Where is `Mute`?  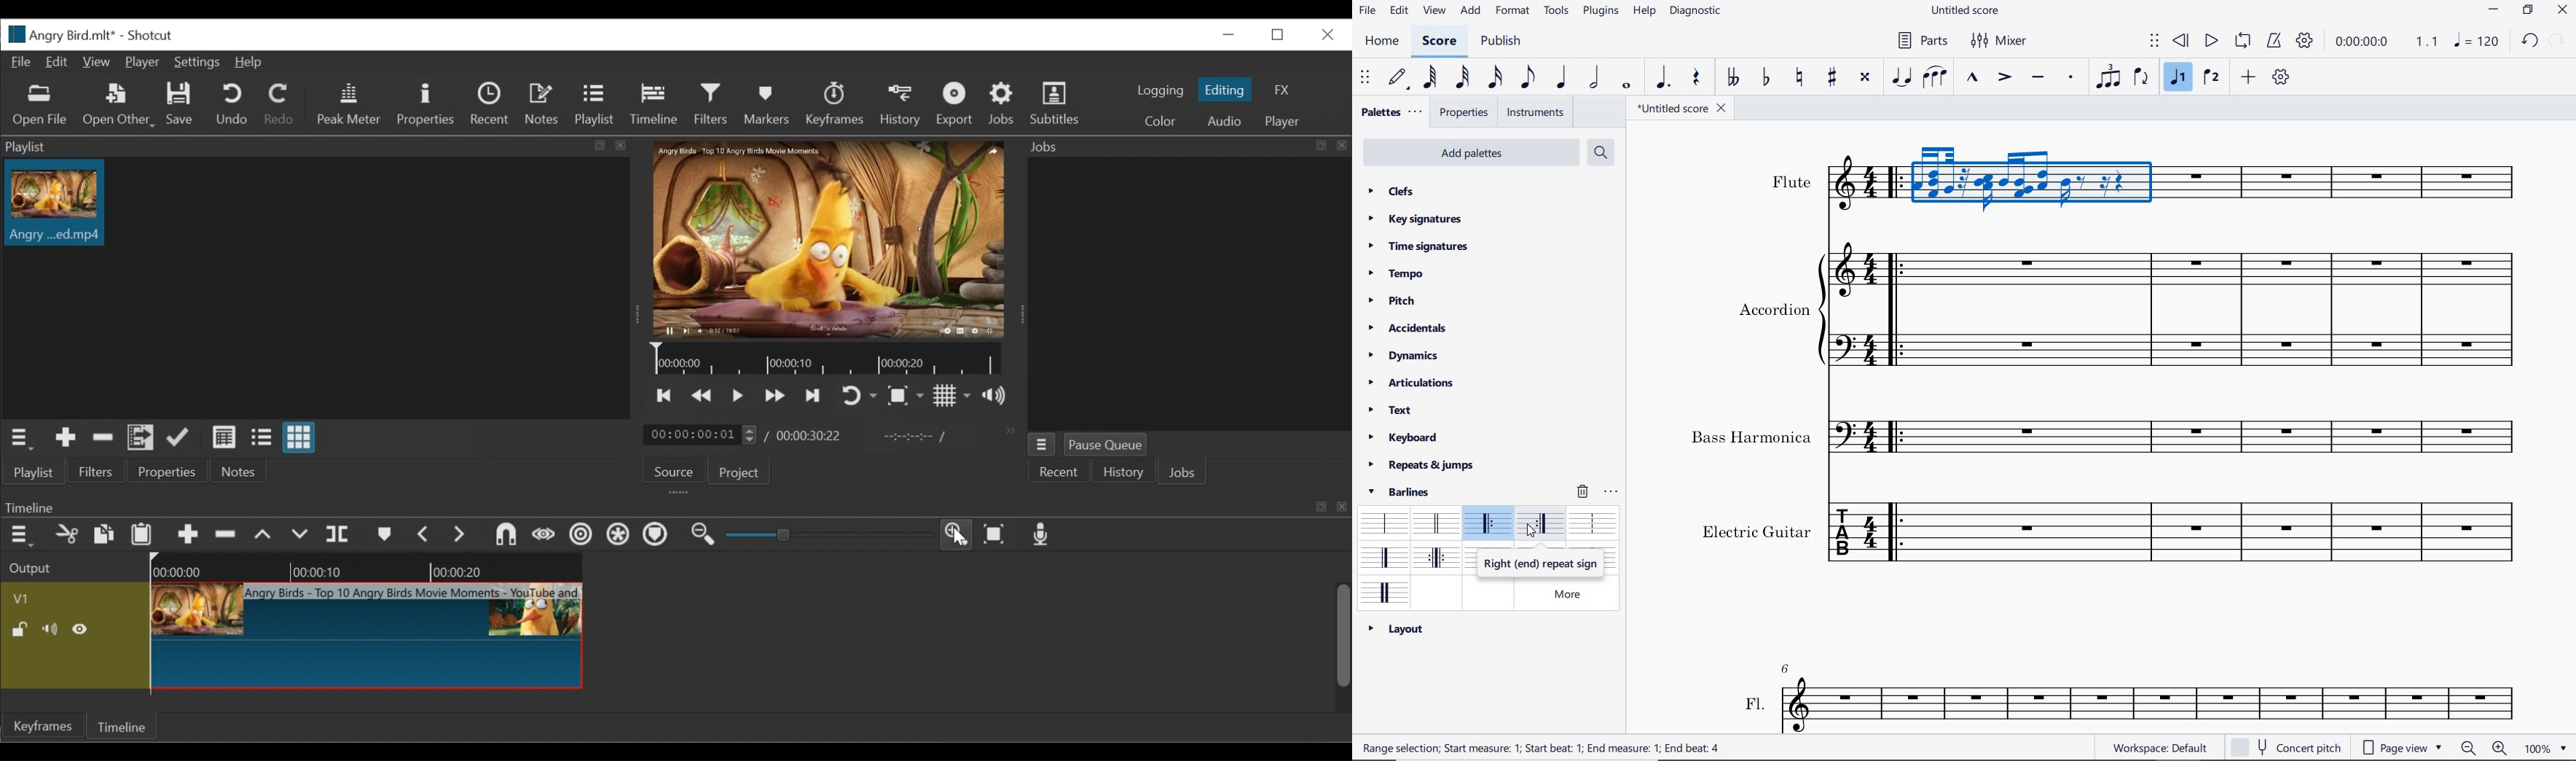 Mute is located at coordinates (51, 629).